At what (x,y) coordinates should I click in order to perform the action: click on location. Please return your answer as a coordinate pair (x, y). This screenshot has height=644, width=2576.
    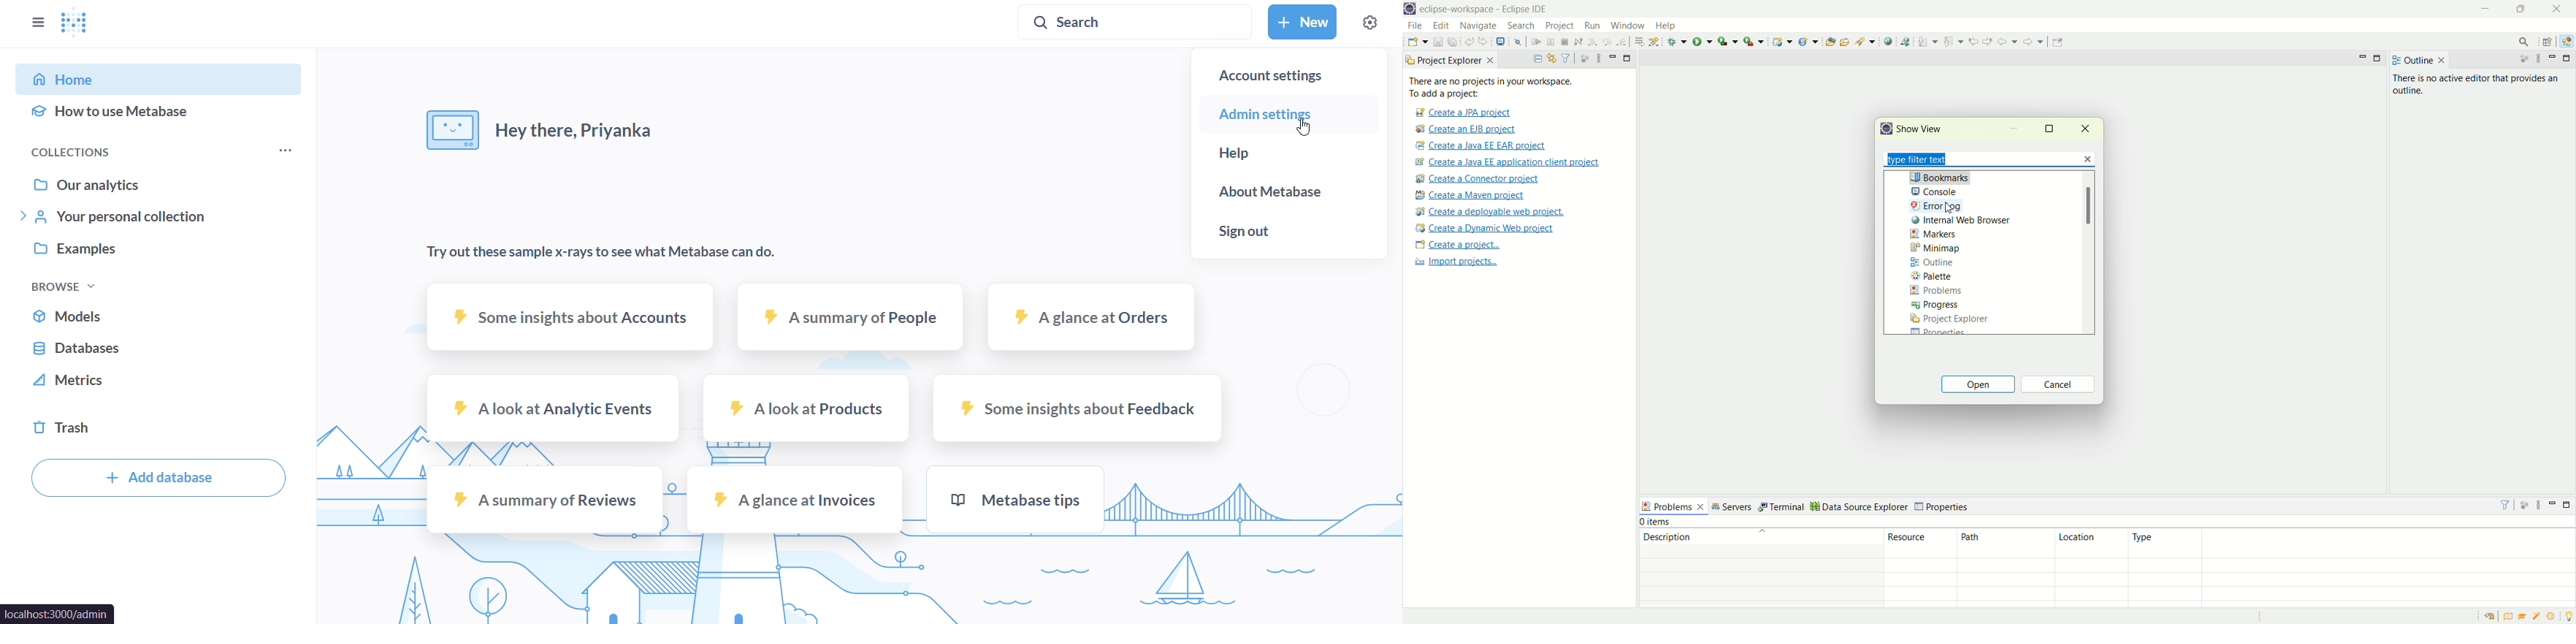
    Looking at the image, I should click on (2092, 543).